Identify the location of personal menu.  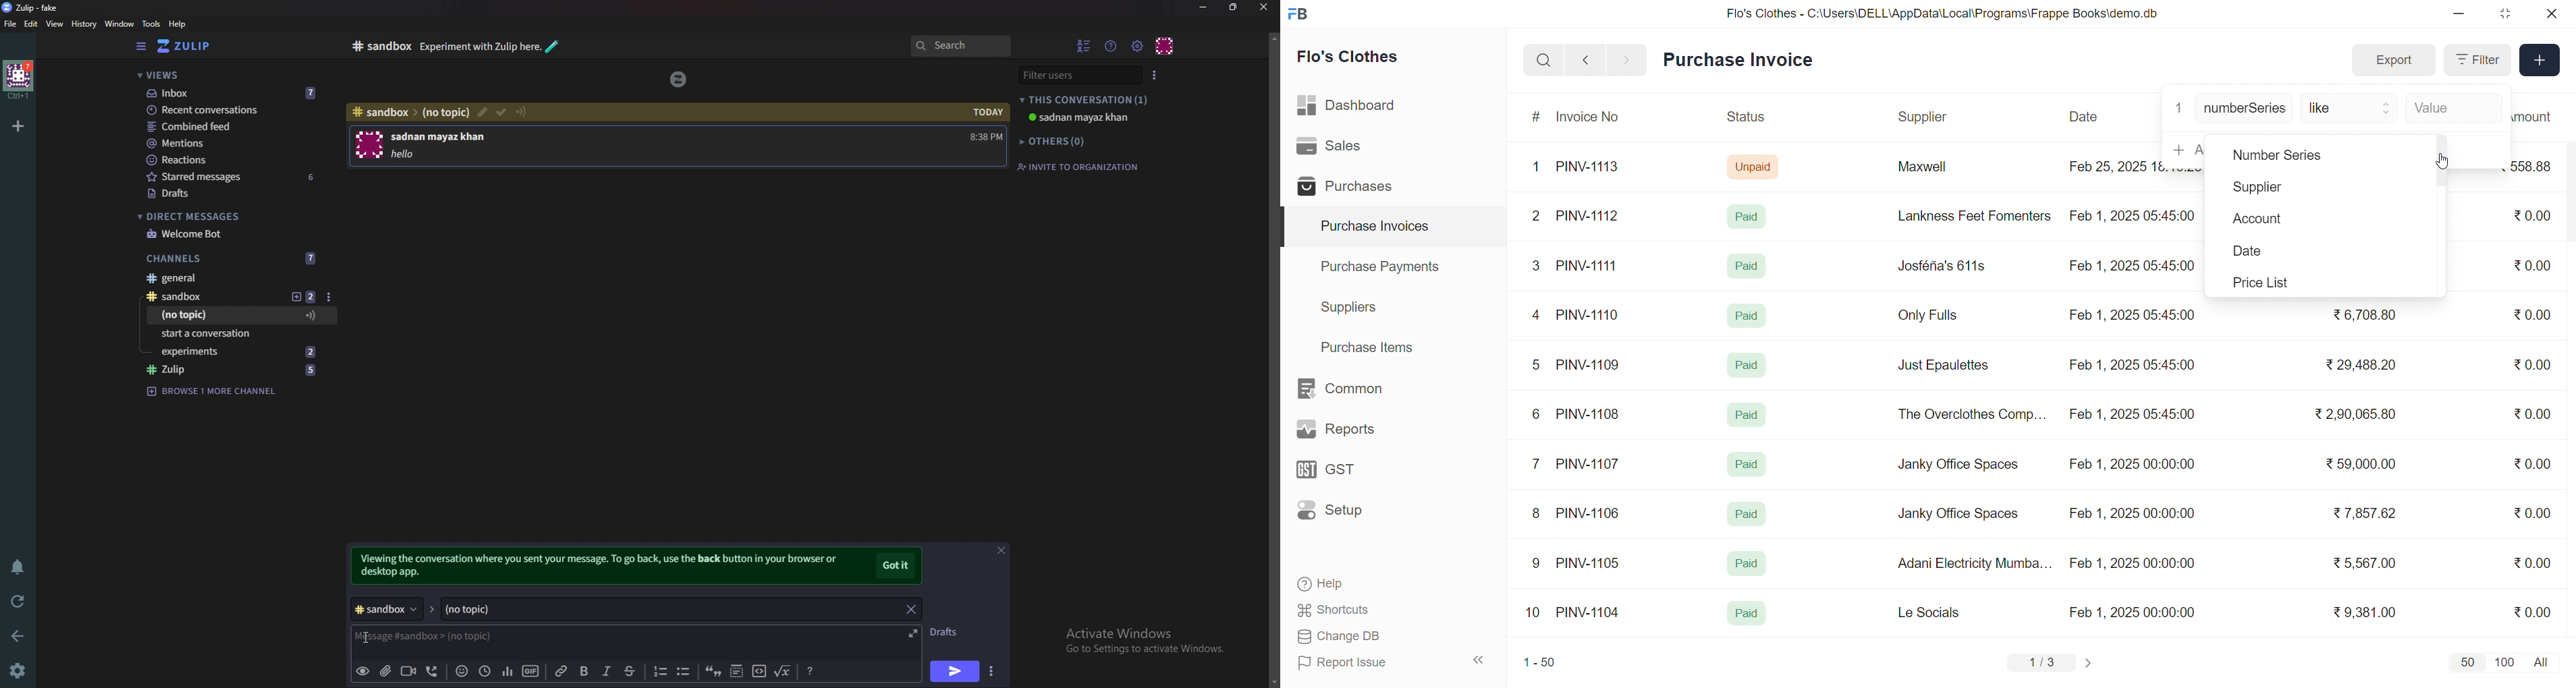
(1166, 45).